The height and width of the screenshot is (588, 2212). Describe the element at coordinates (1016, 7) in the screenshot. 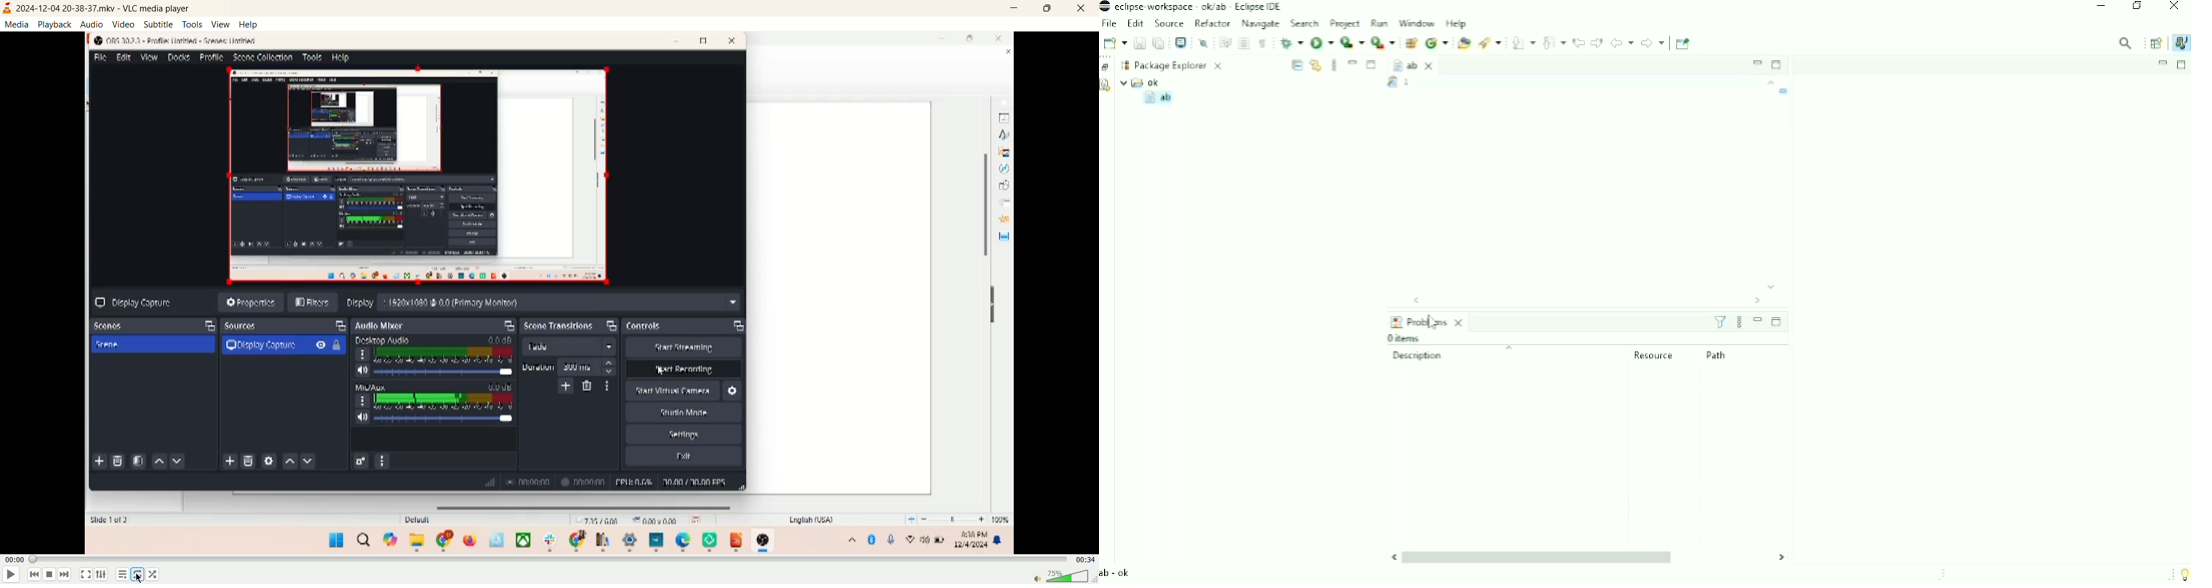

I see `minimize` at that location.